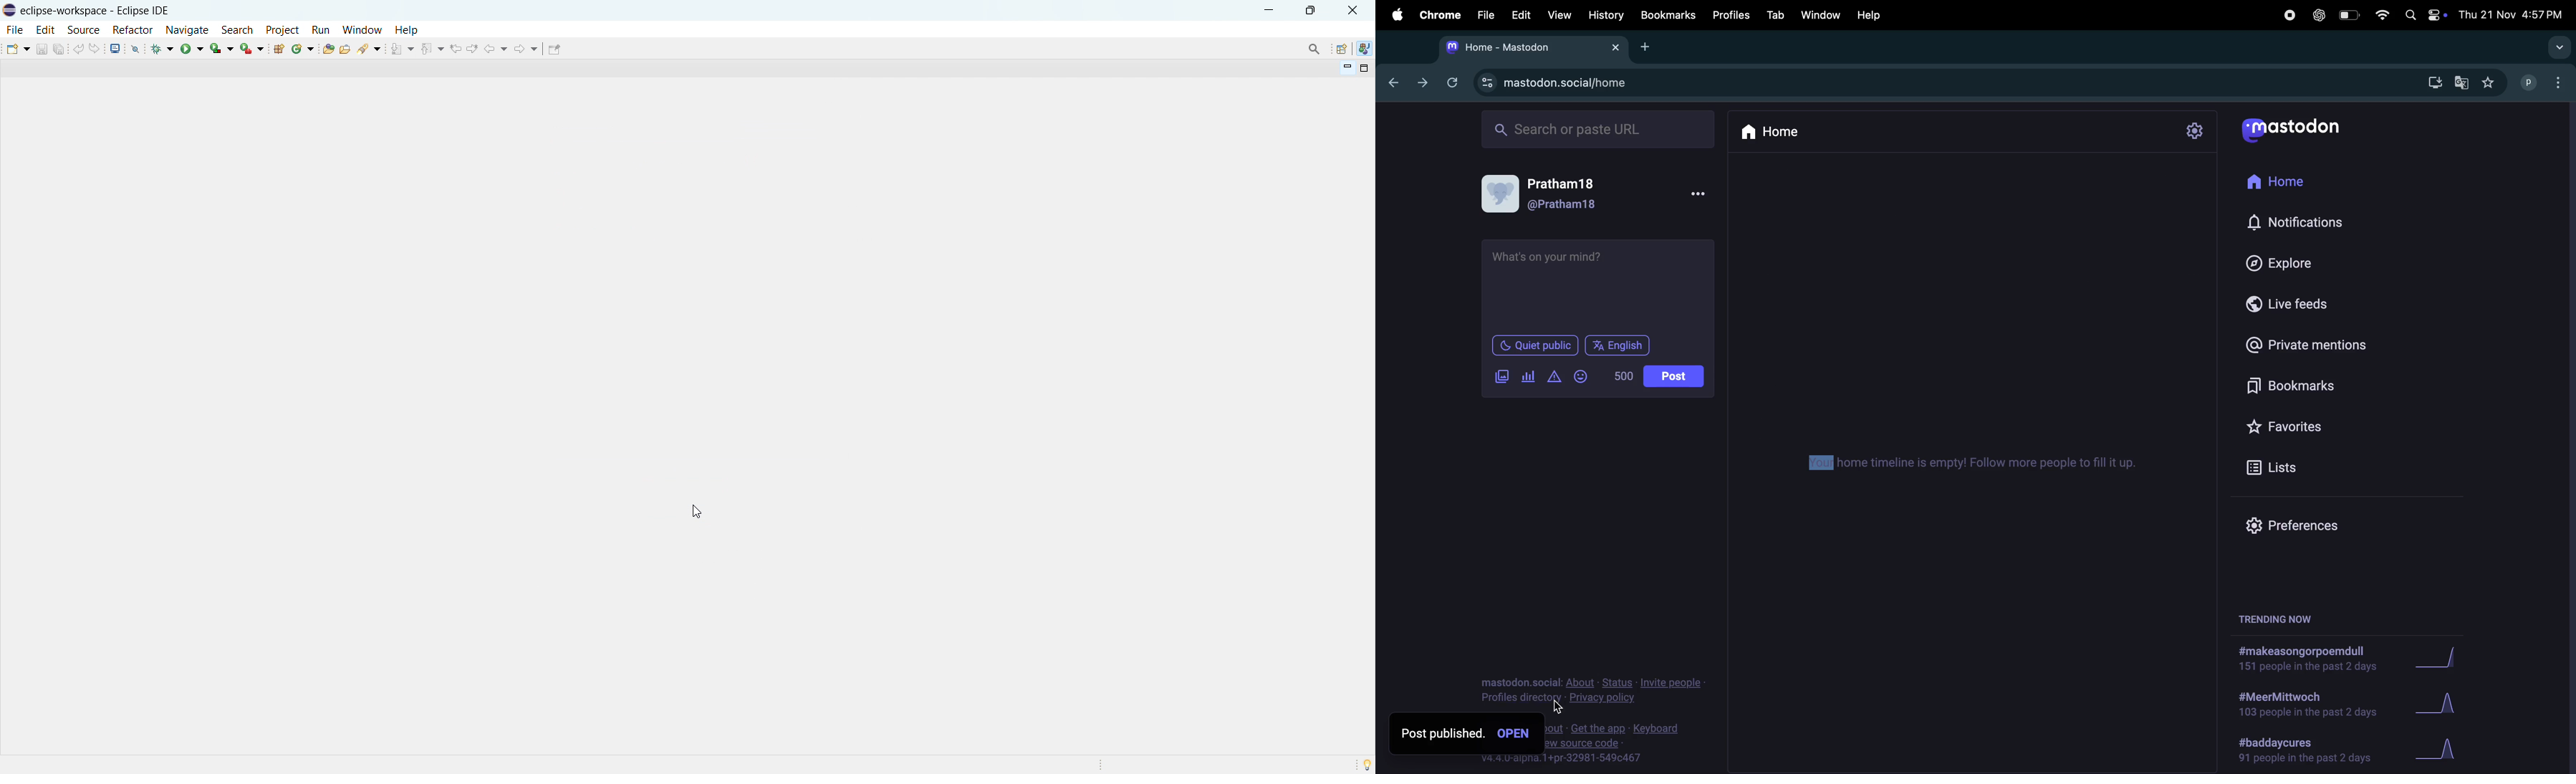  Describe the element at coordinates (2299, 660) in the screenshot. I see `hashtag` at that location.